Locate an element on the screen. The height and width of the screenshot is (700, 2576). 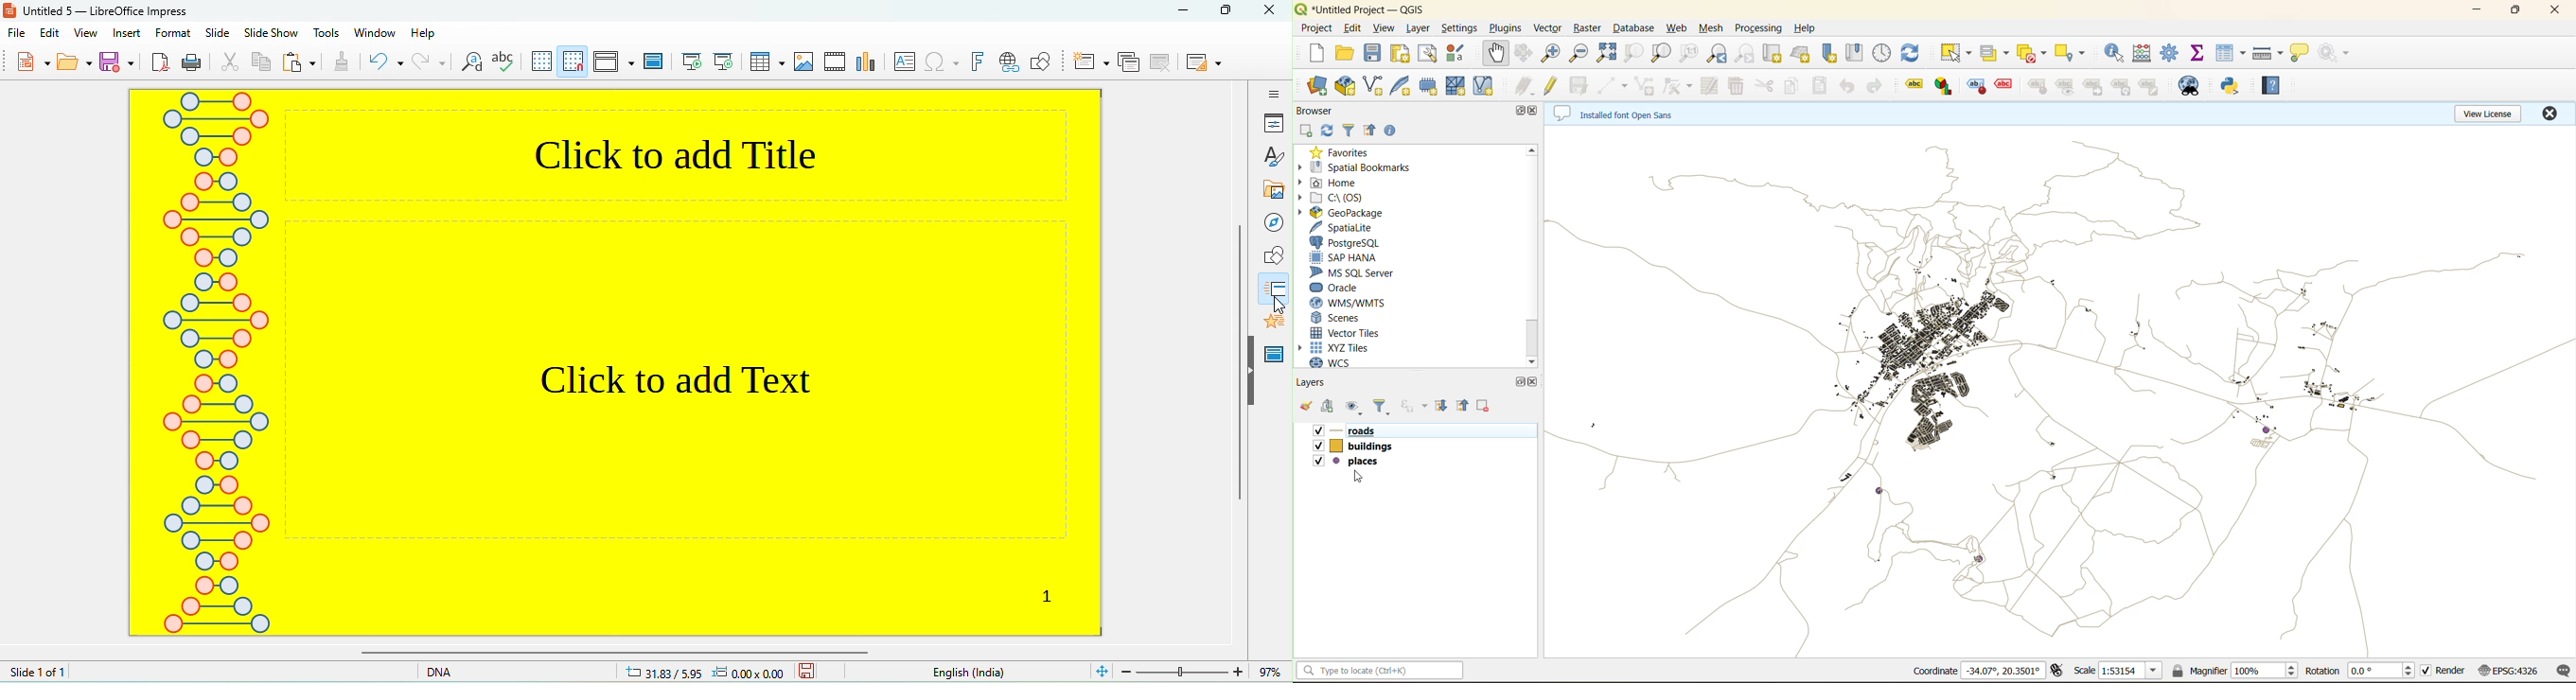
help is located at coordinates (2276, 86).